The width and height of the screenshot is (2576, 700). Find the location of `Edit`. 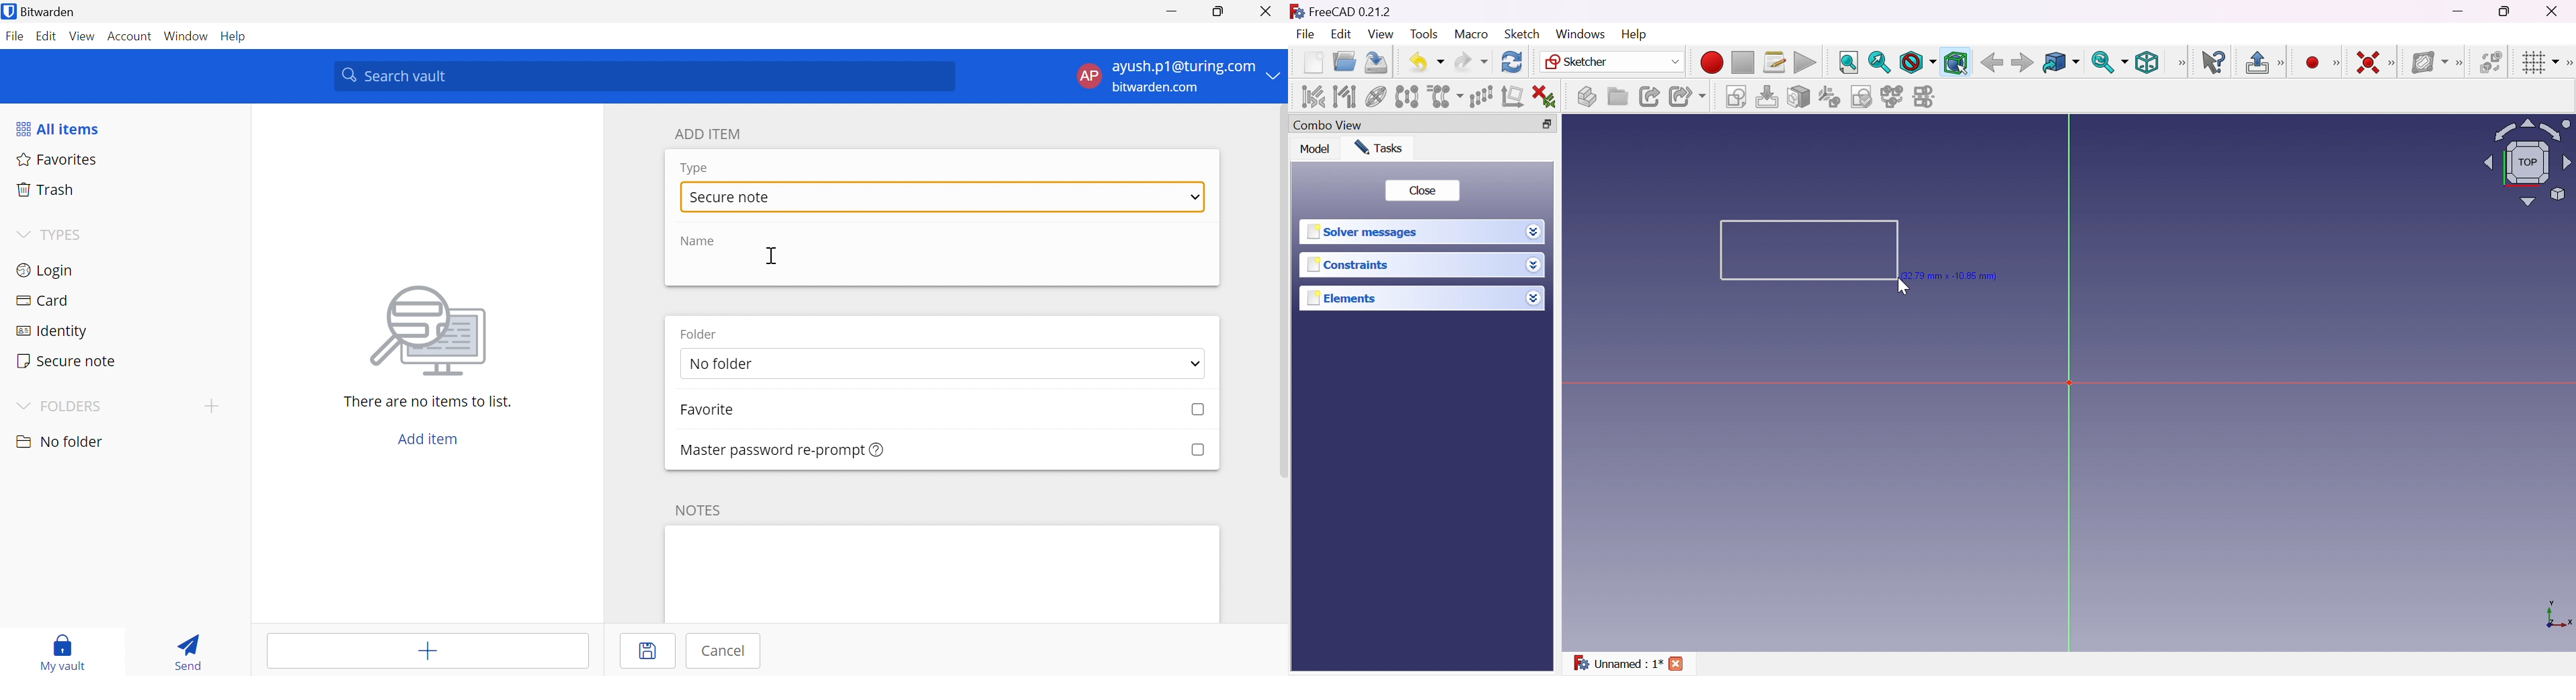

Edit is located at coordinates (1342, 34).